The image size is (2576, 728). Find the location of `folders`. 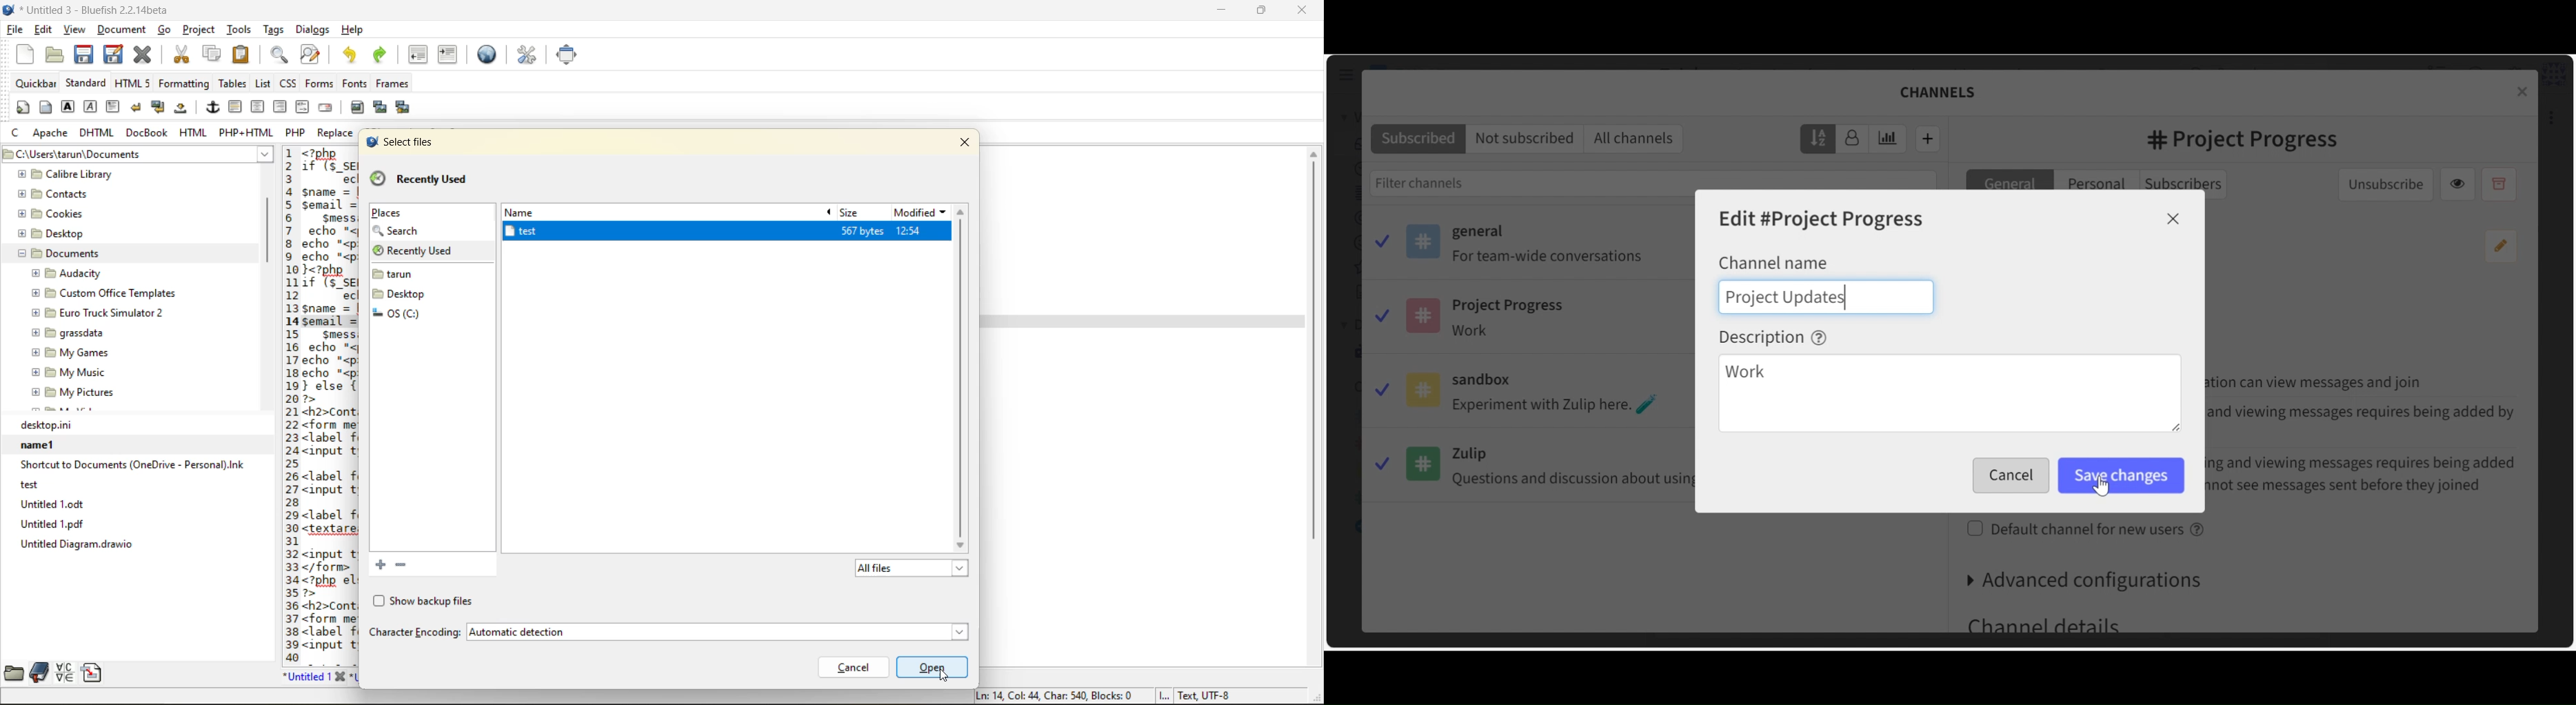

folders is located at coordinates (405, 304).